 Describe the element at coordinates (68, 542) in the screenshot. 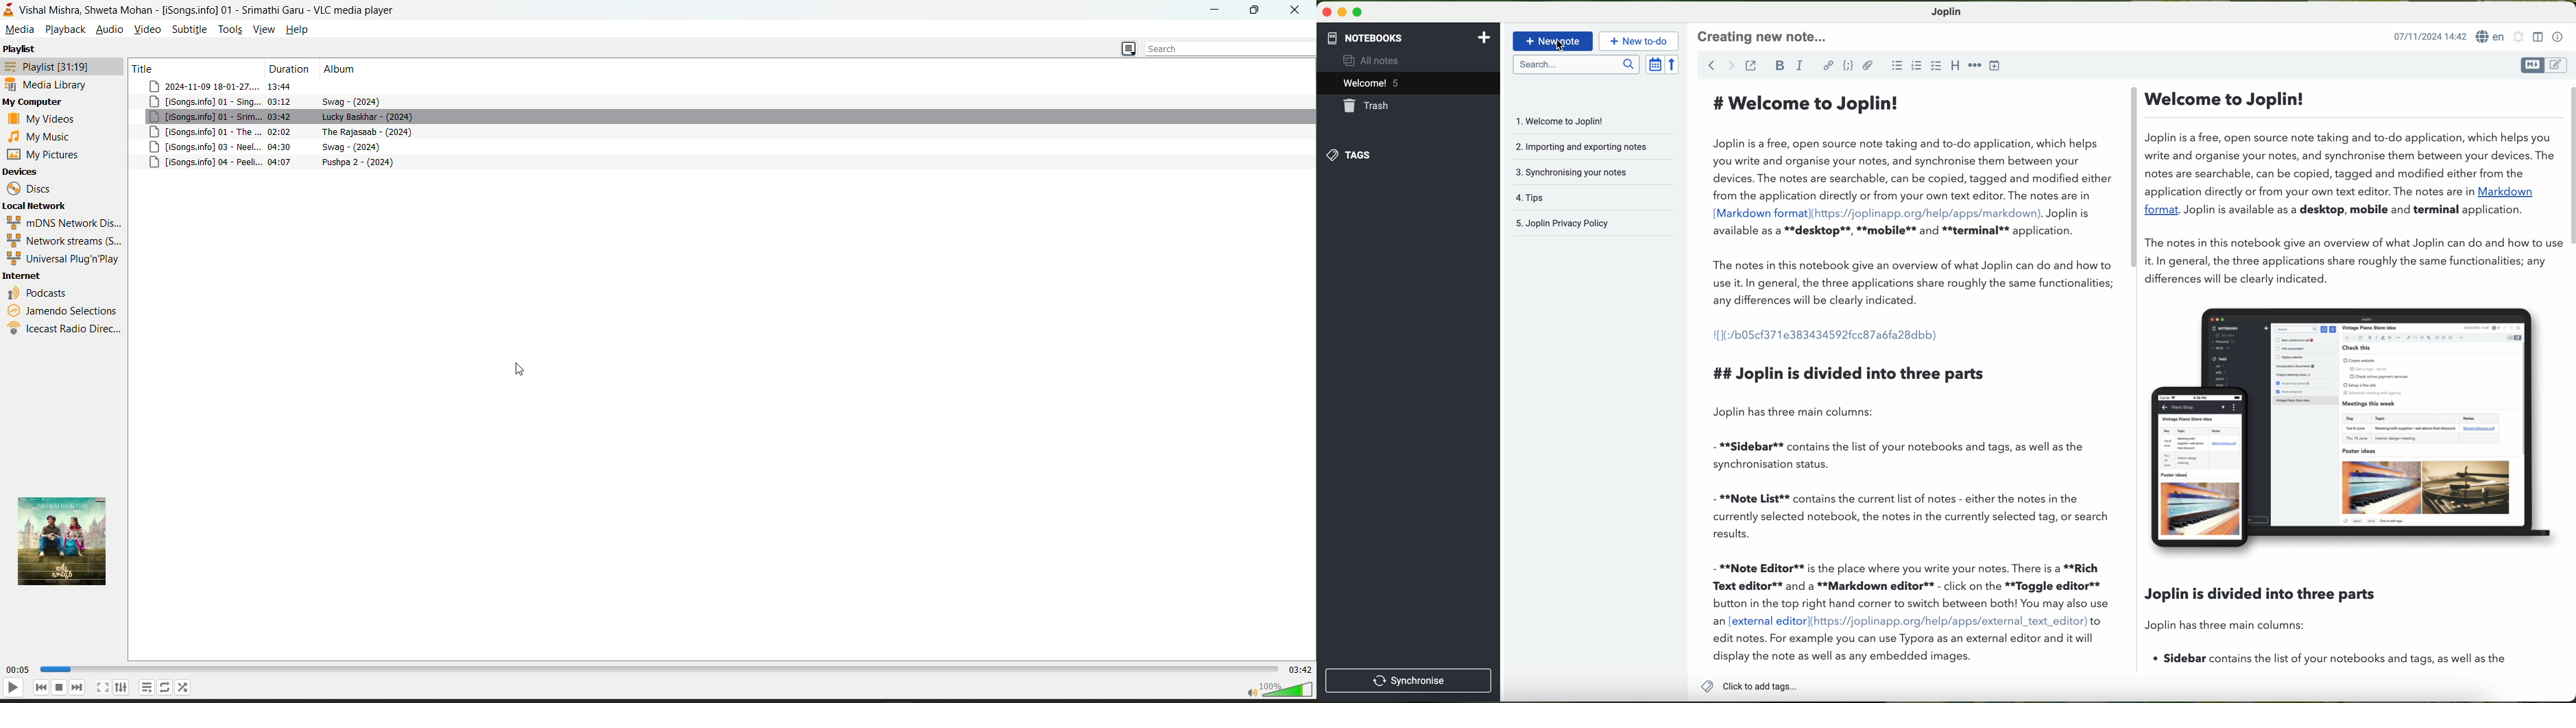

I see `thumbnail` at that location.